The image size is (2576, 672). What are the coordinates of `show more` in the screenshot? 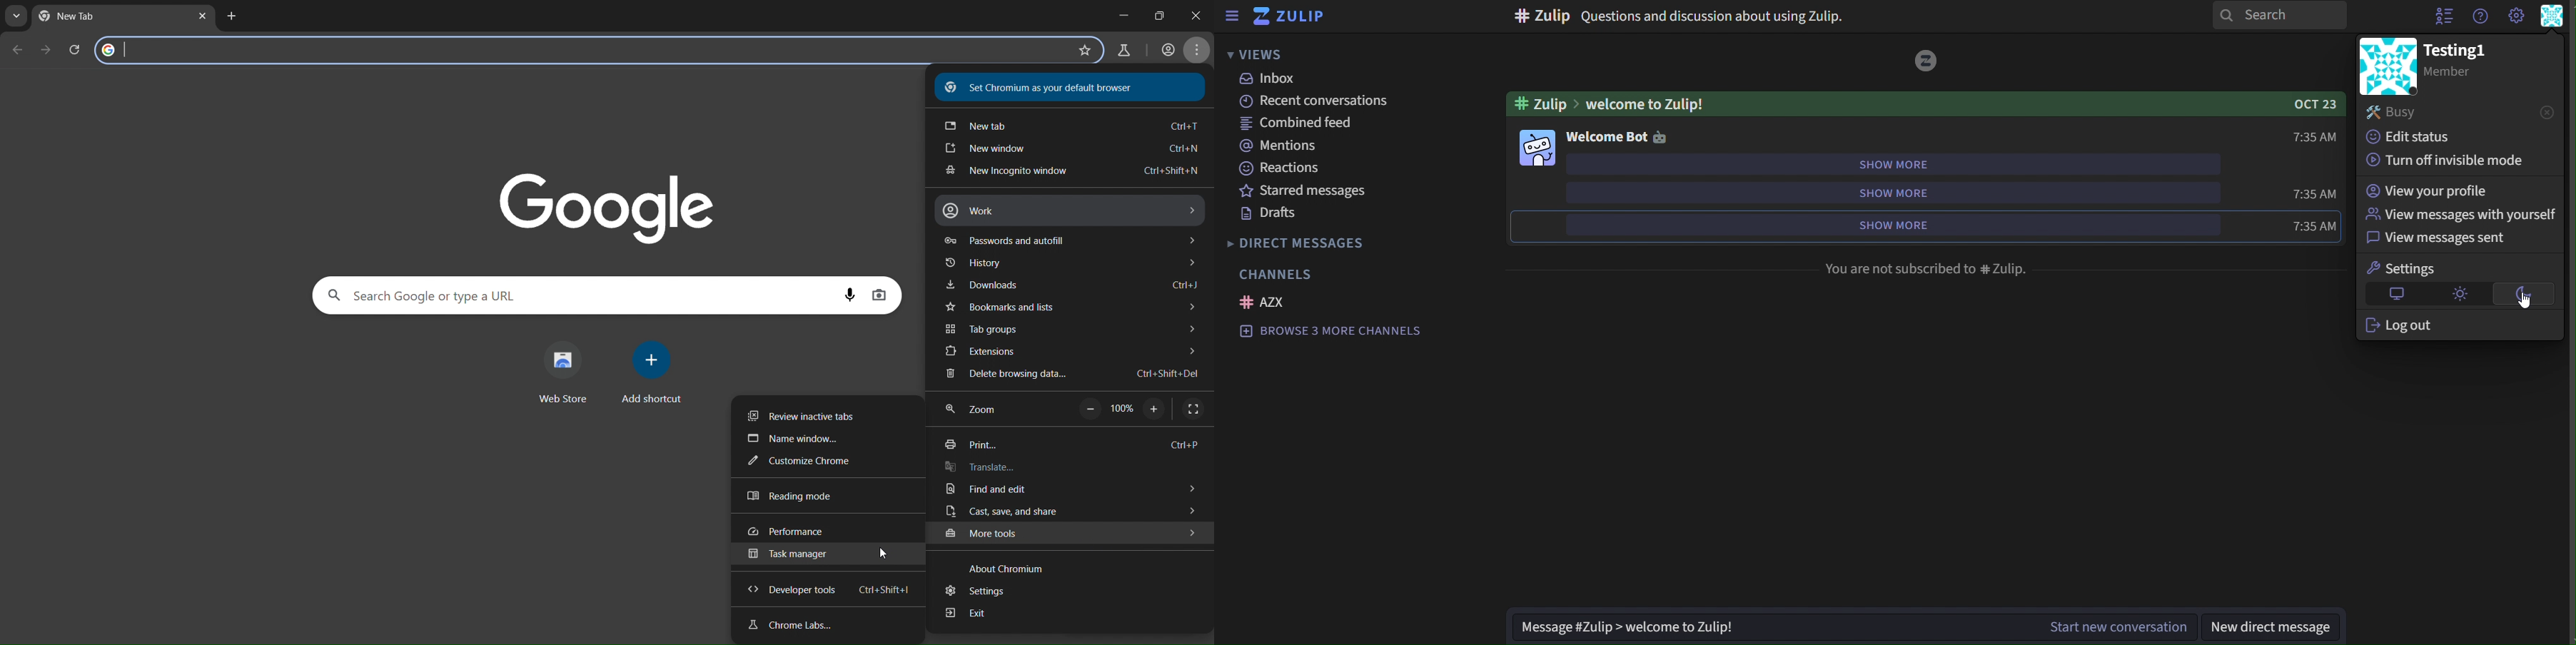 It's located at (1892, 163).